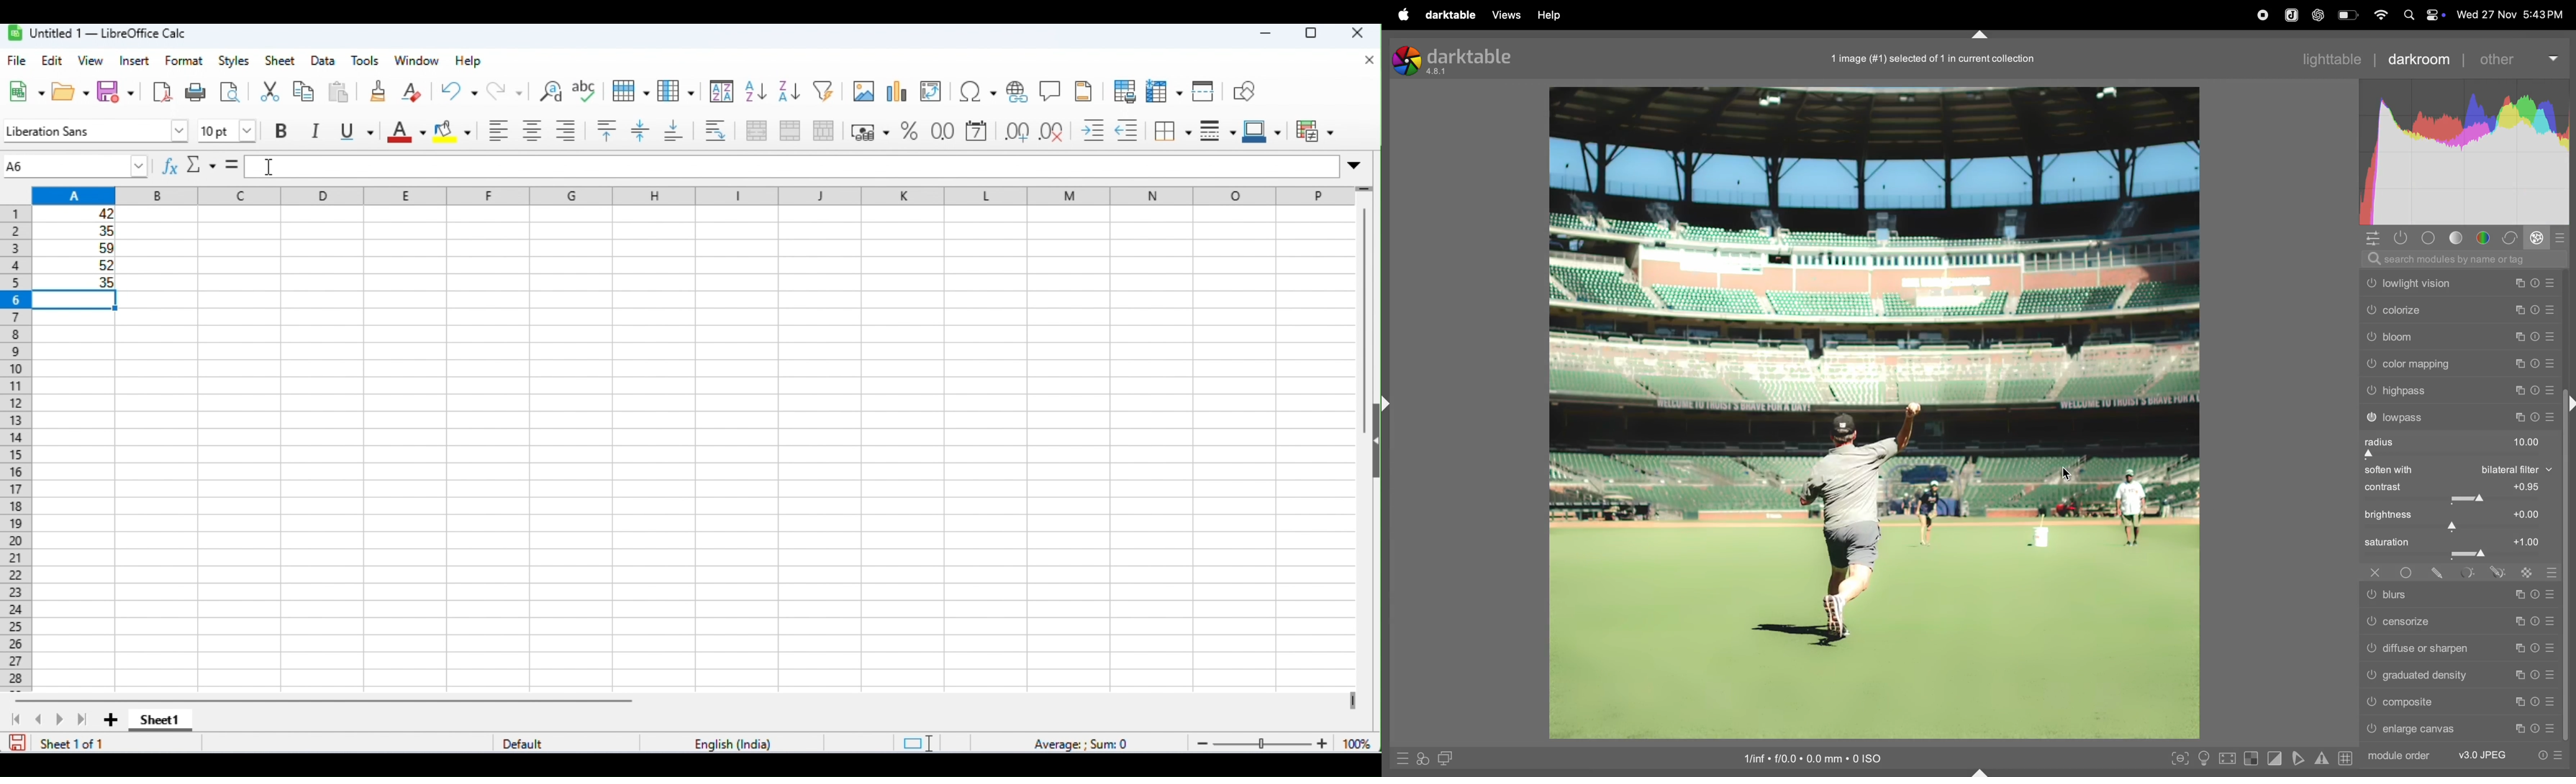 This screenshot has height=784, width=2576. I want to click on save, so click(117, 91).